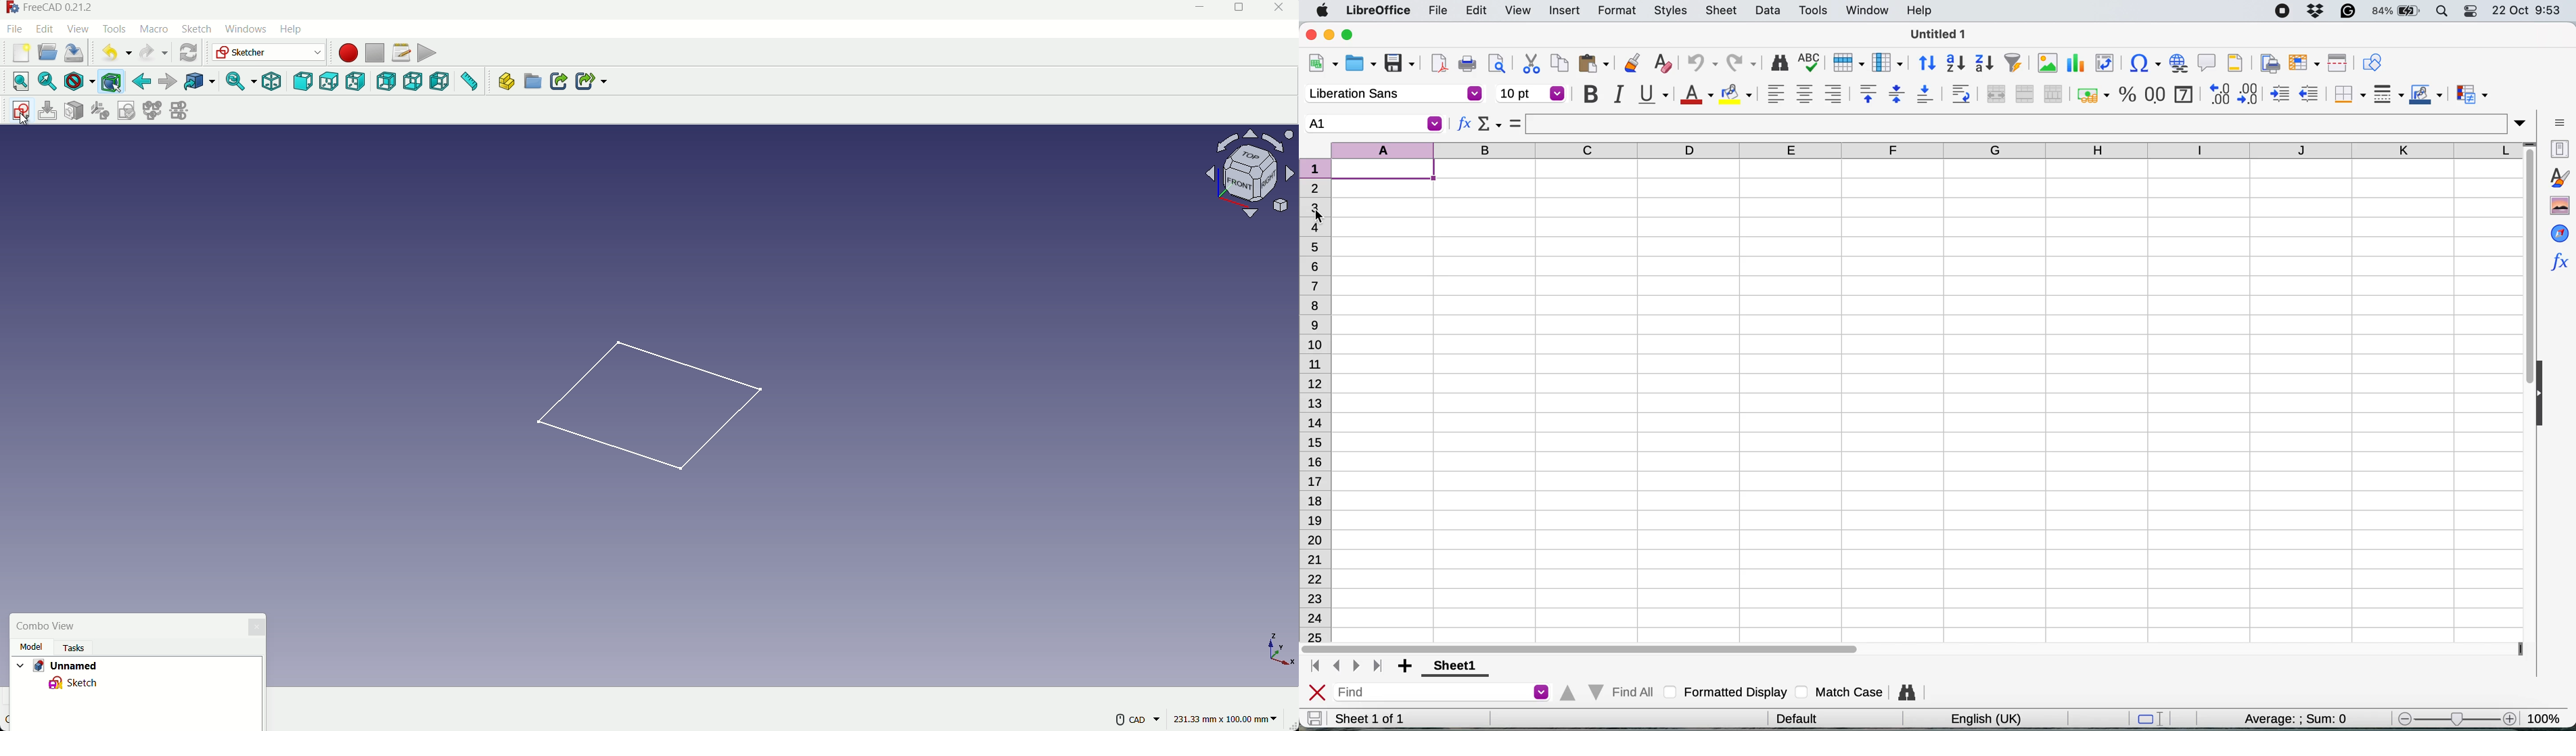 The width and height of the screenshot is (2576, 756). What do you see at coordinates (238, 82) in the screenshot?
I see `sync view` at bounding box center [238, 82].